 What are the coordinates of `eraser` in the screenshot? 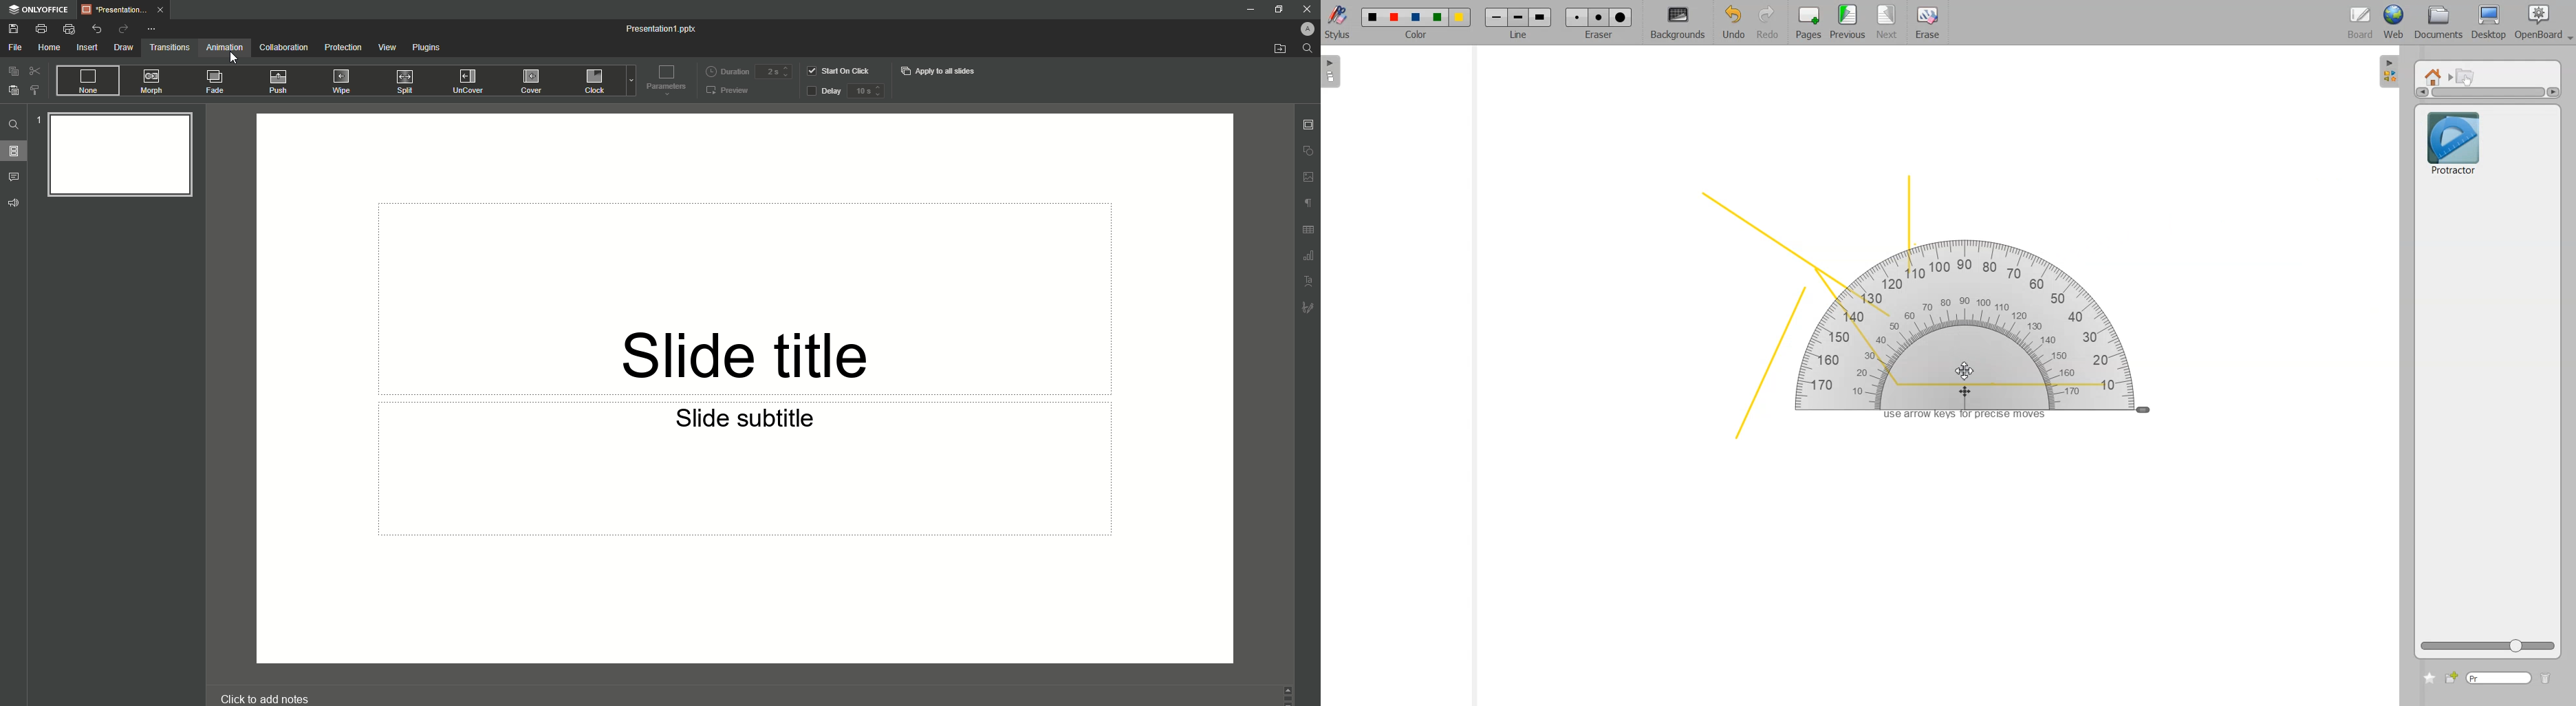 It's located at (1597, 39).